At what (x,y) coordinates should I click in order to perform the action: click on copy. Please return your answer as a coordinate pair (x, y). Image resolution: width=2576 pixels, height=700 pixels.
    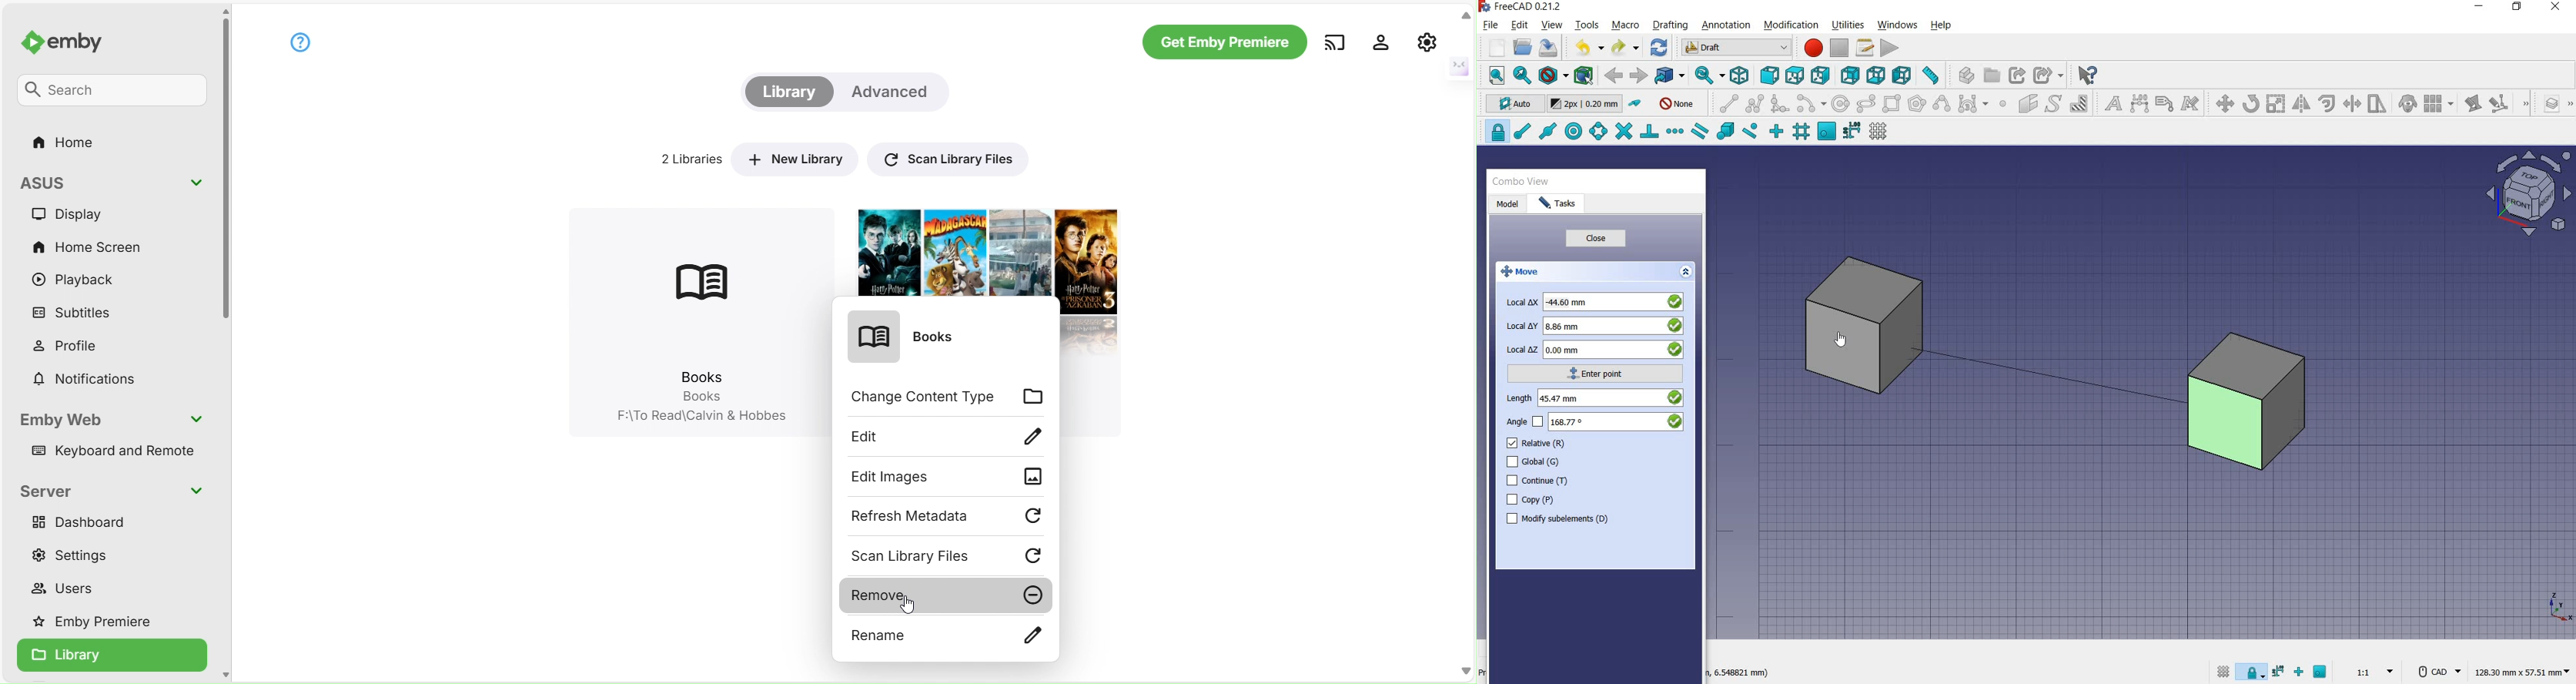
    Looking at the image, I should click on (1533, 501).